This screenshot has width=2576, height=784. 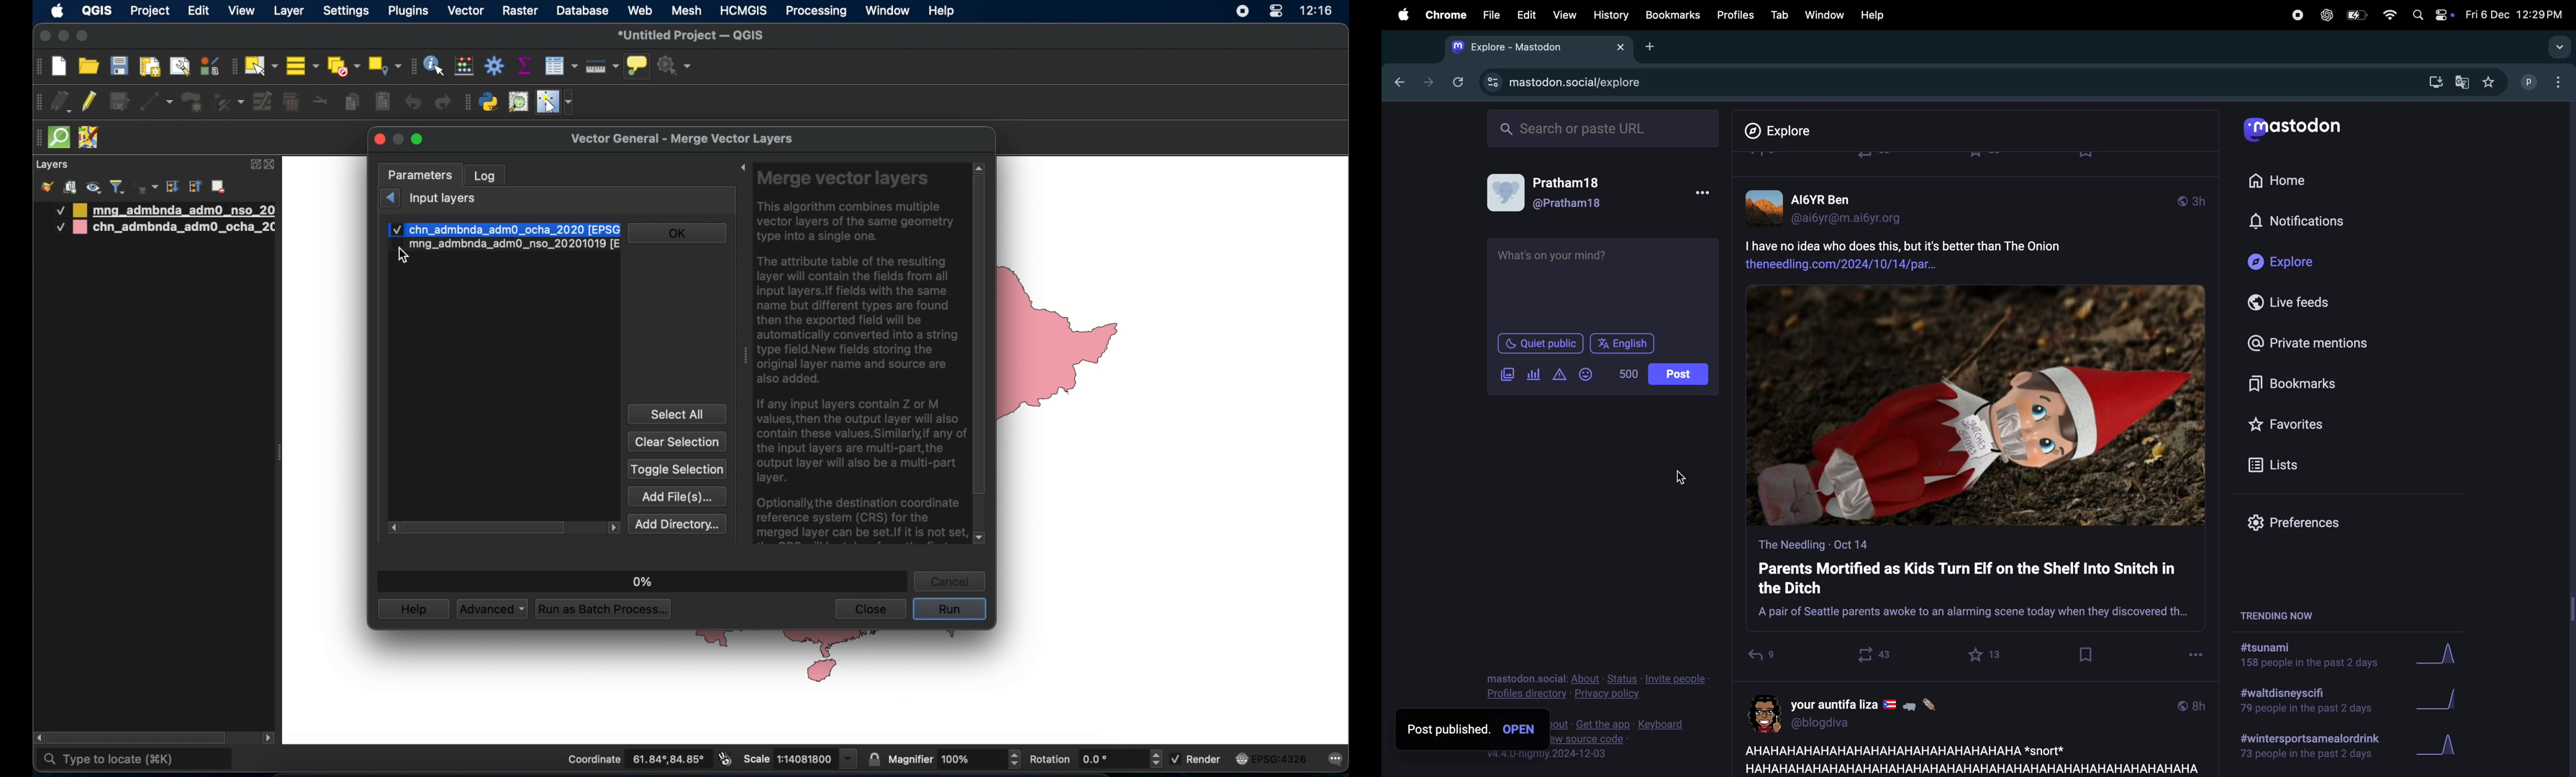 I want to click on switches mouse to configurable pointer, so click(x=556, y=102).